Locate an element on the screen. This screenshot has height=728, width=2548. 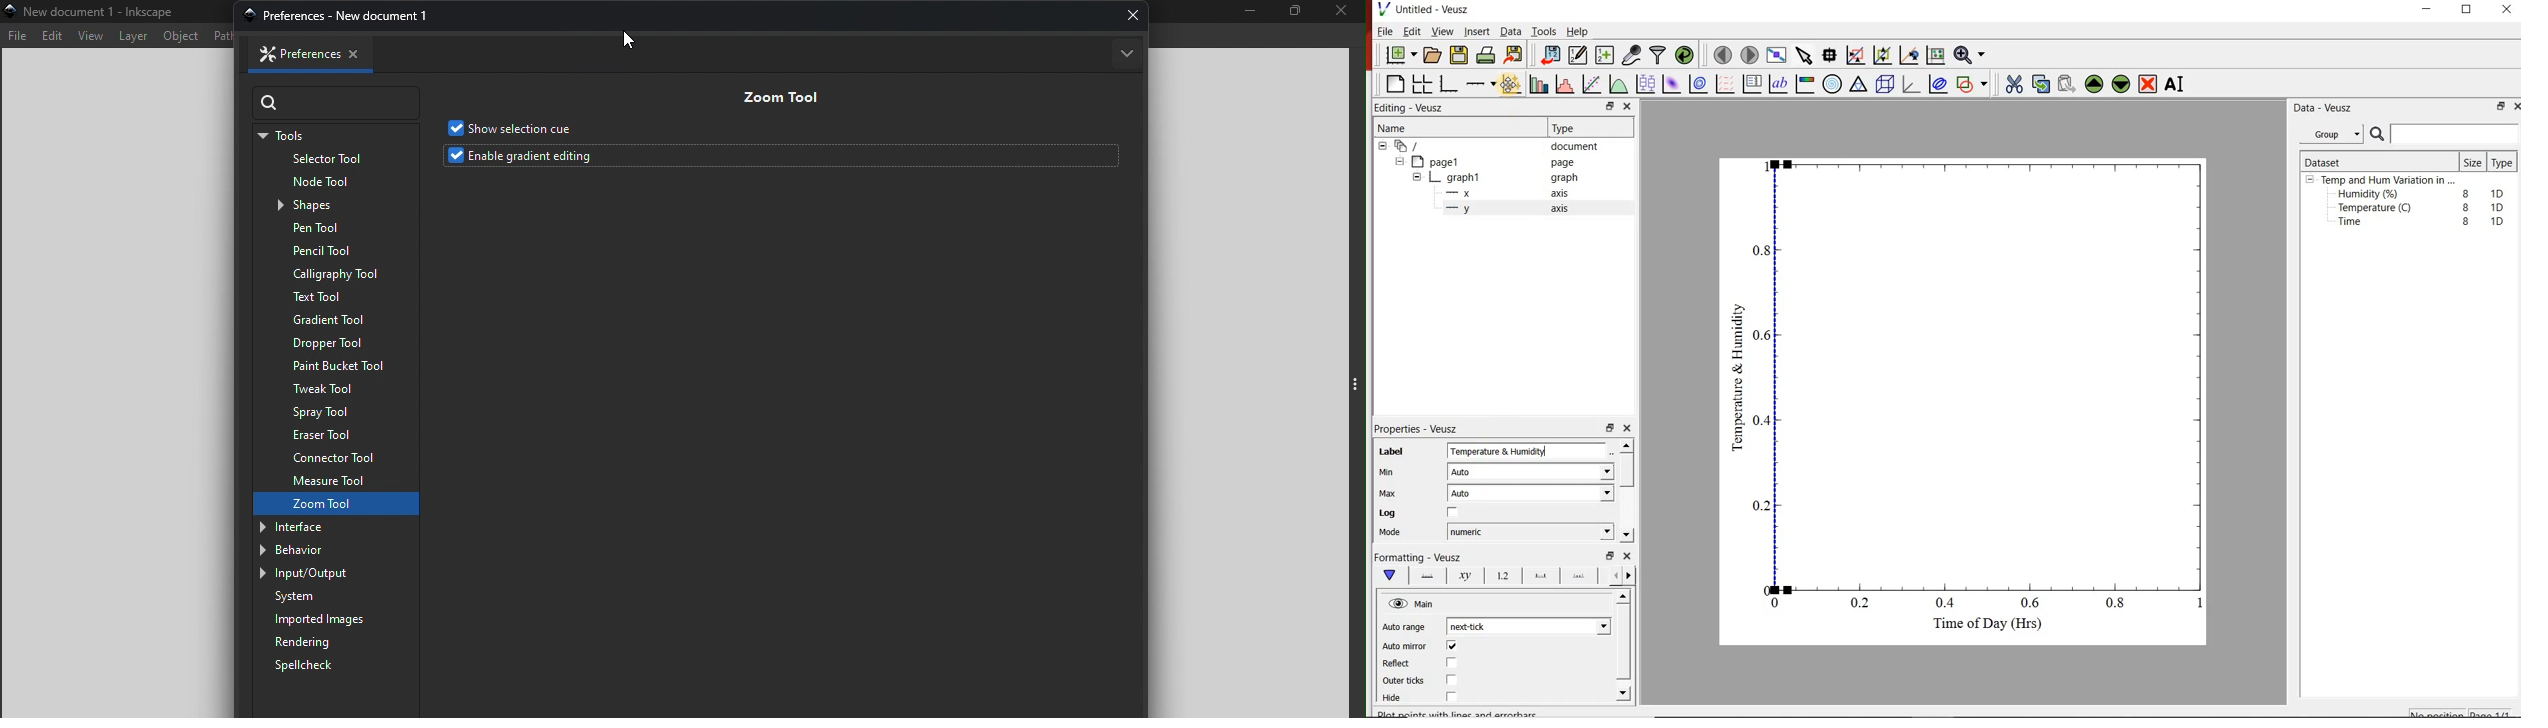
0.4 is located at coordinates (1947, 604).